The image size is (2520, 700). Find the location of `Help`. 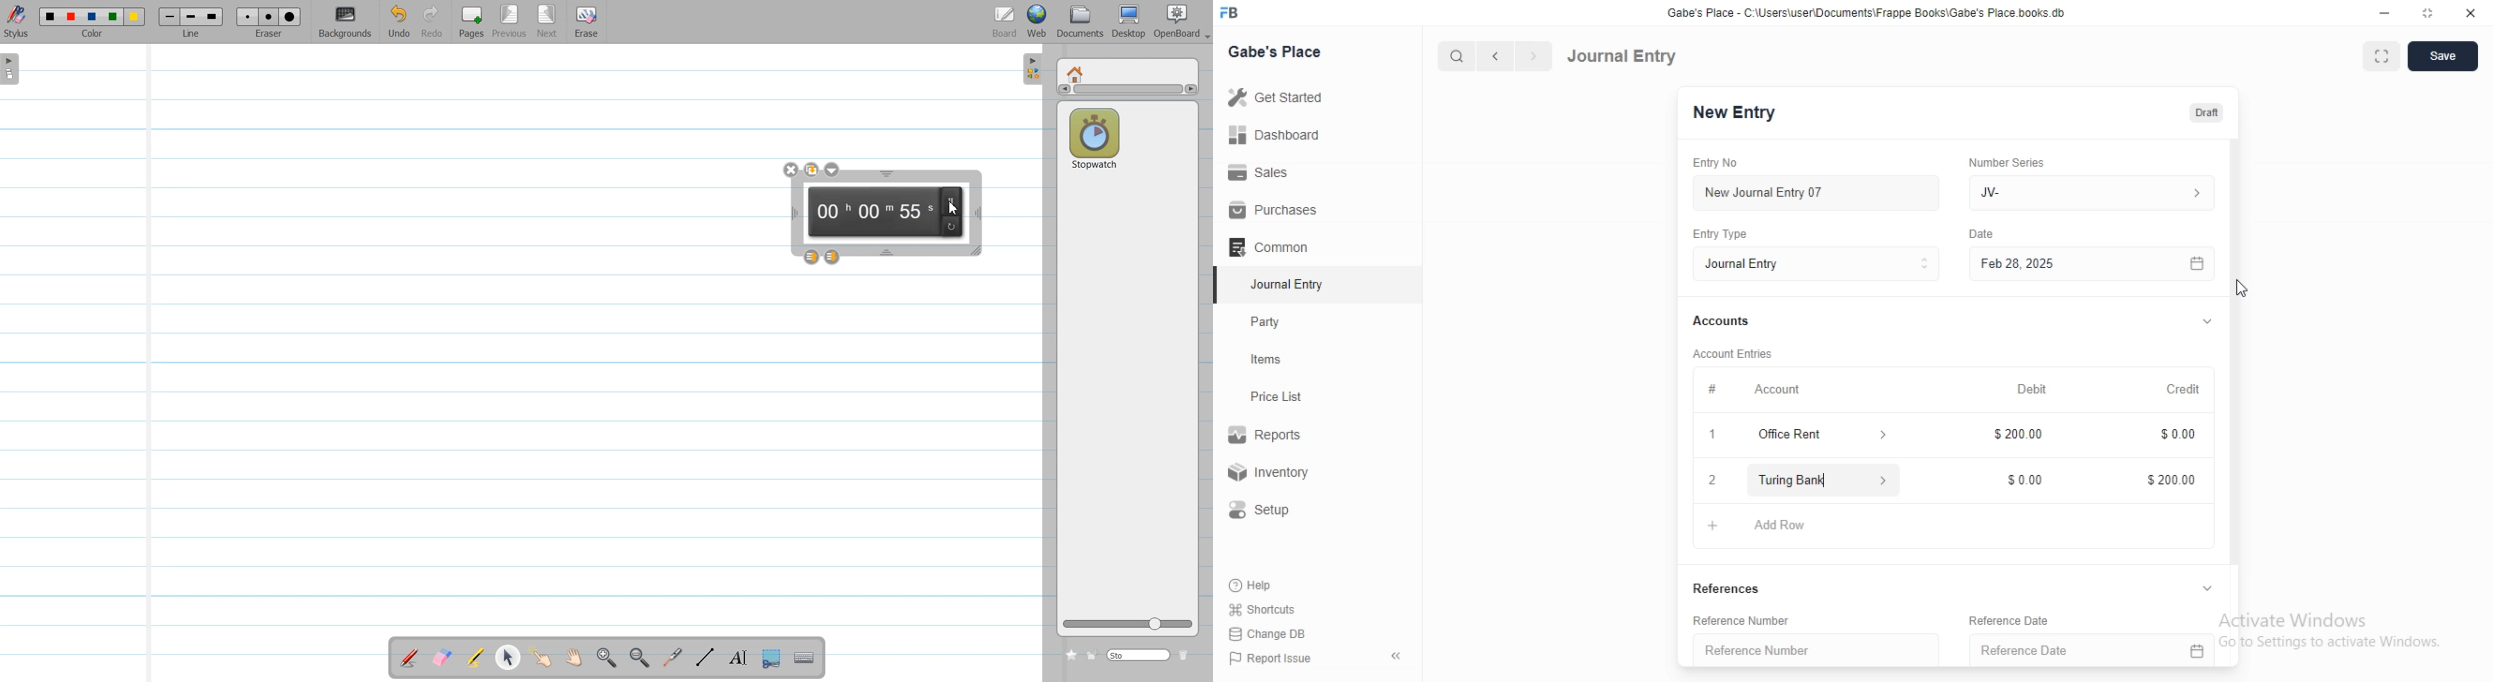

Help is located at coordinates (1254, 585).